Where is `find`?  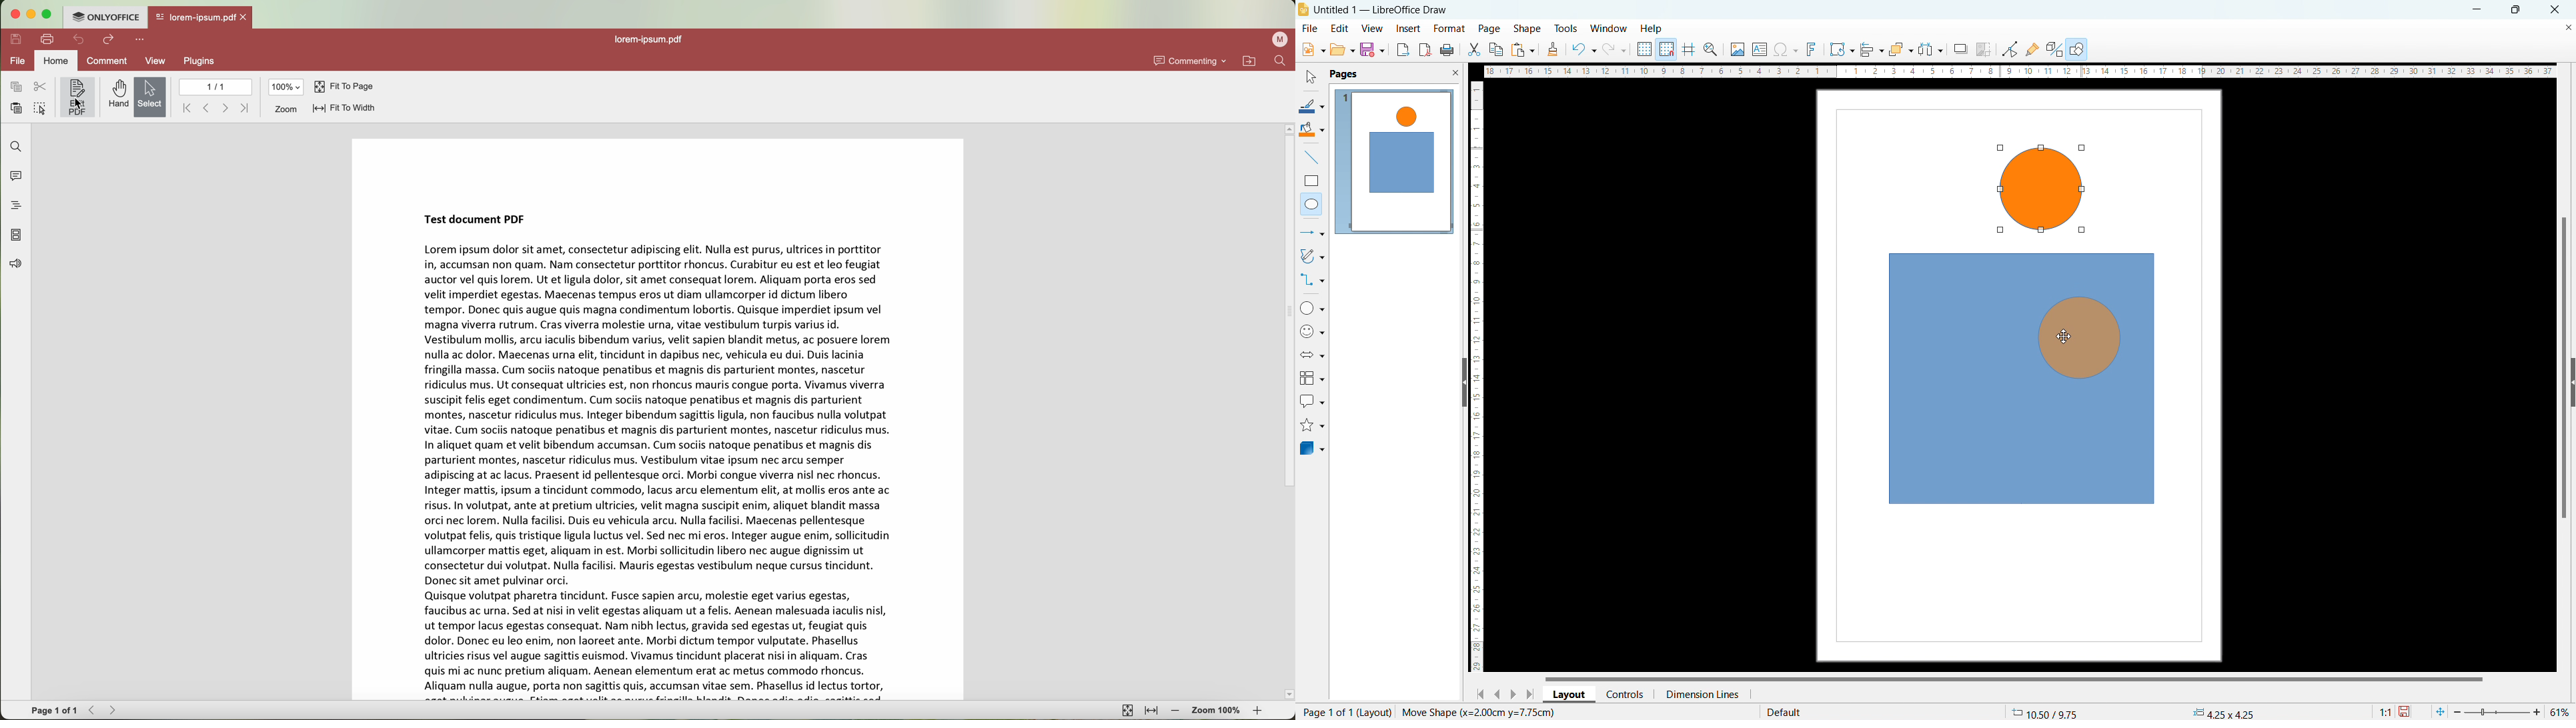
find is located at coordinates (1282, 61).